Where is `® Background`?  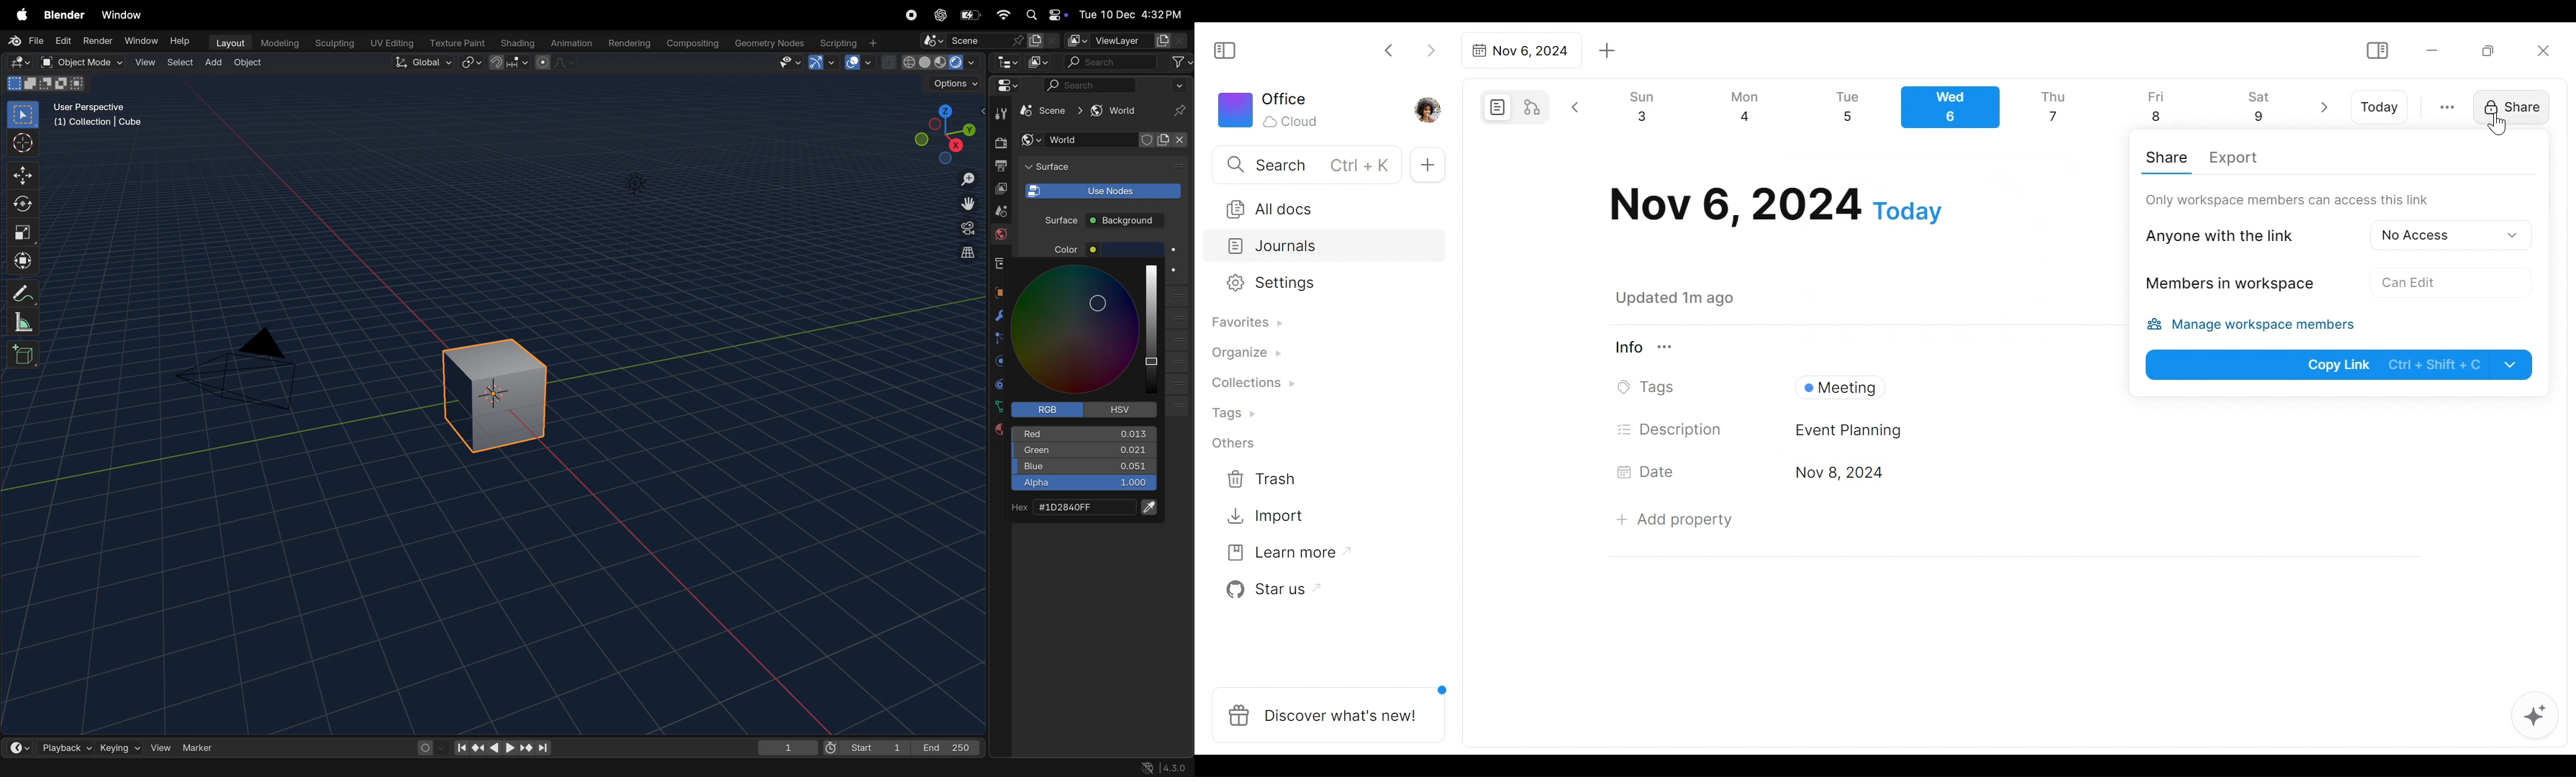
® Background is located at coordinates (1130, 220).